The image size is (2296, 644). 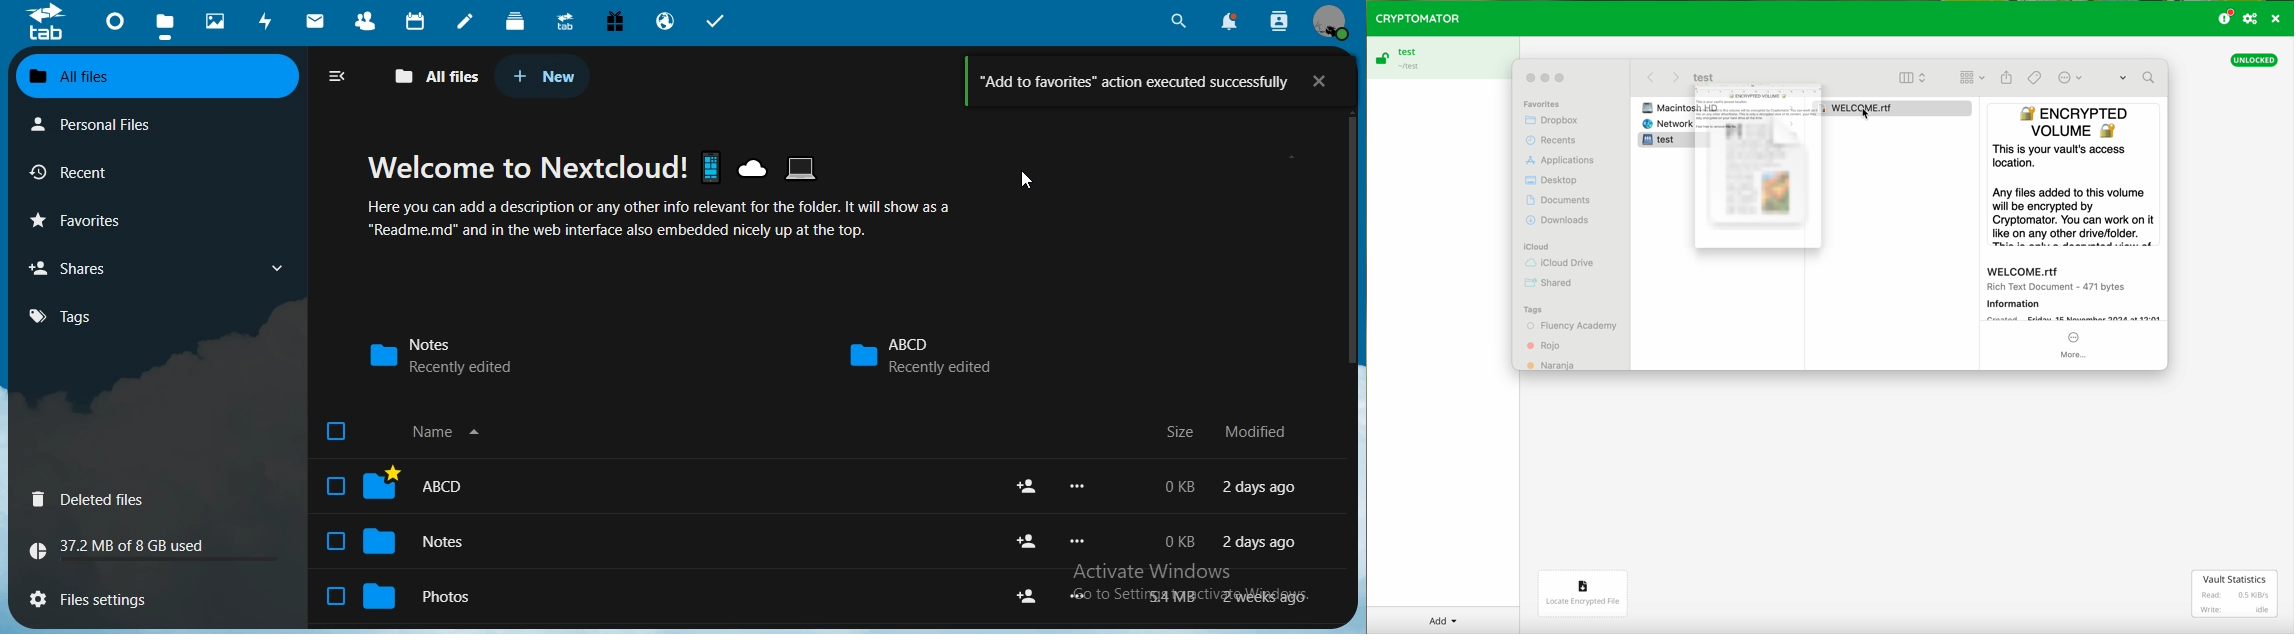 I want to click on ..., so click(x=1074, y=597).